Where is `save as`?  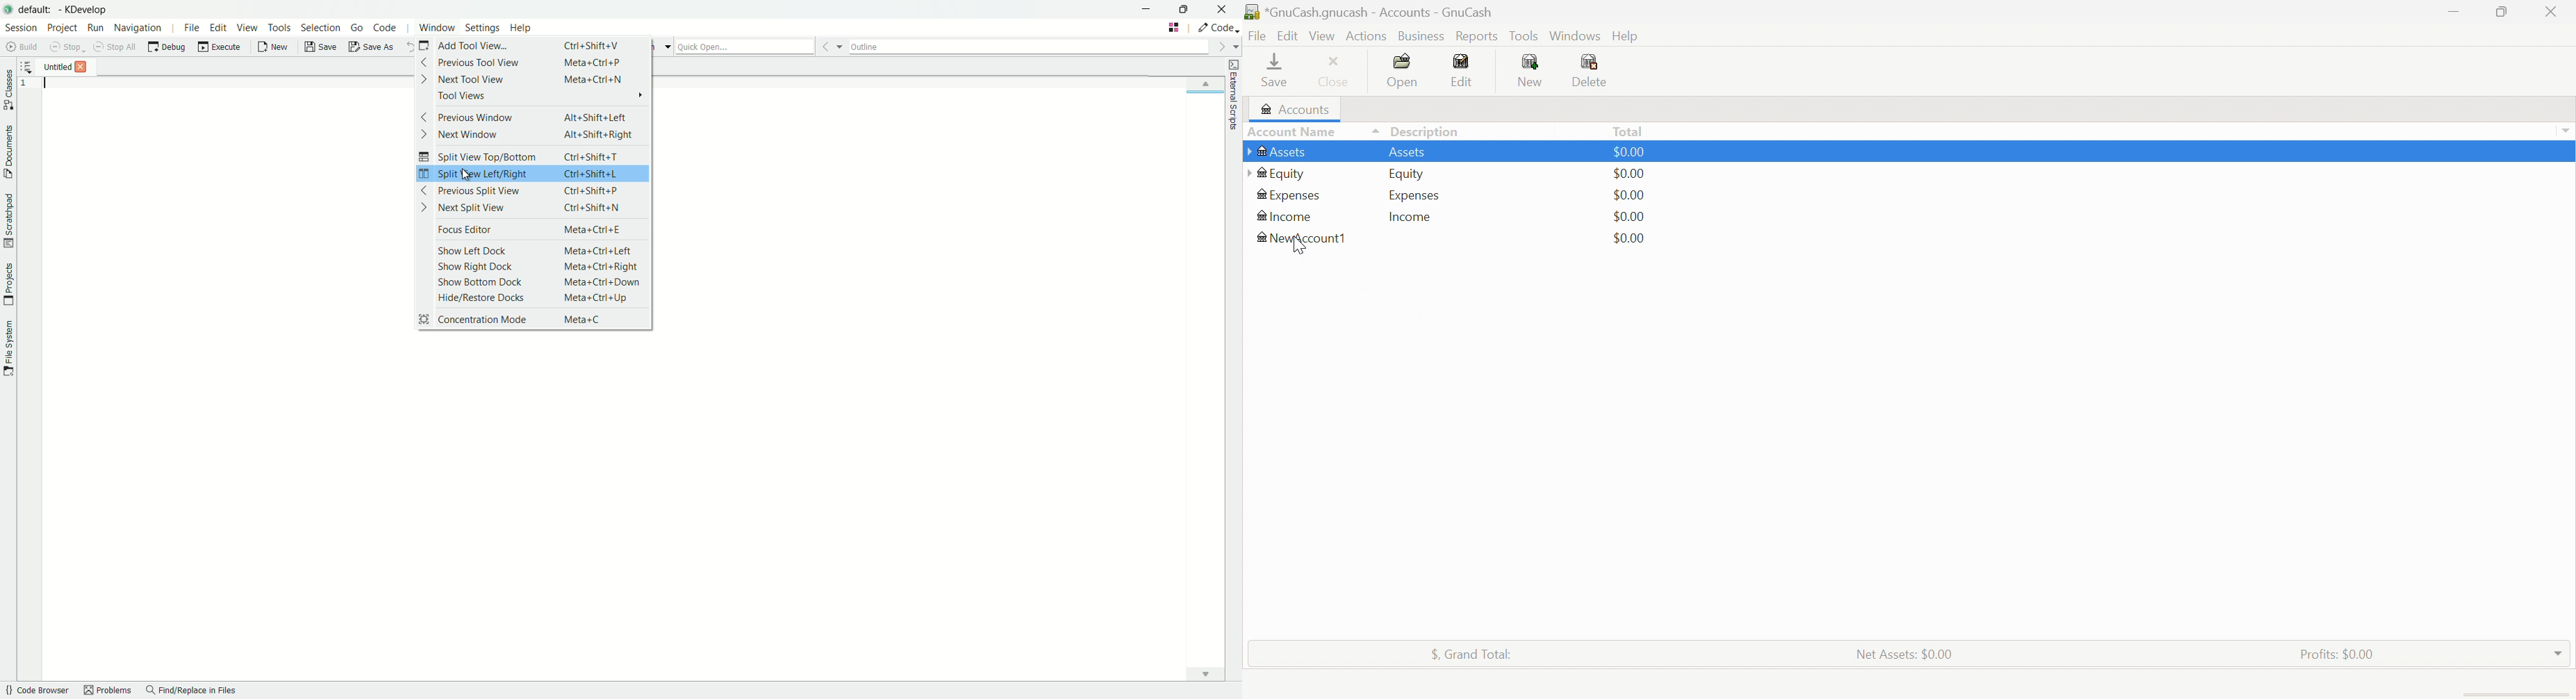 save as is located at coordinates (371, 46).